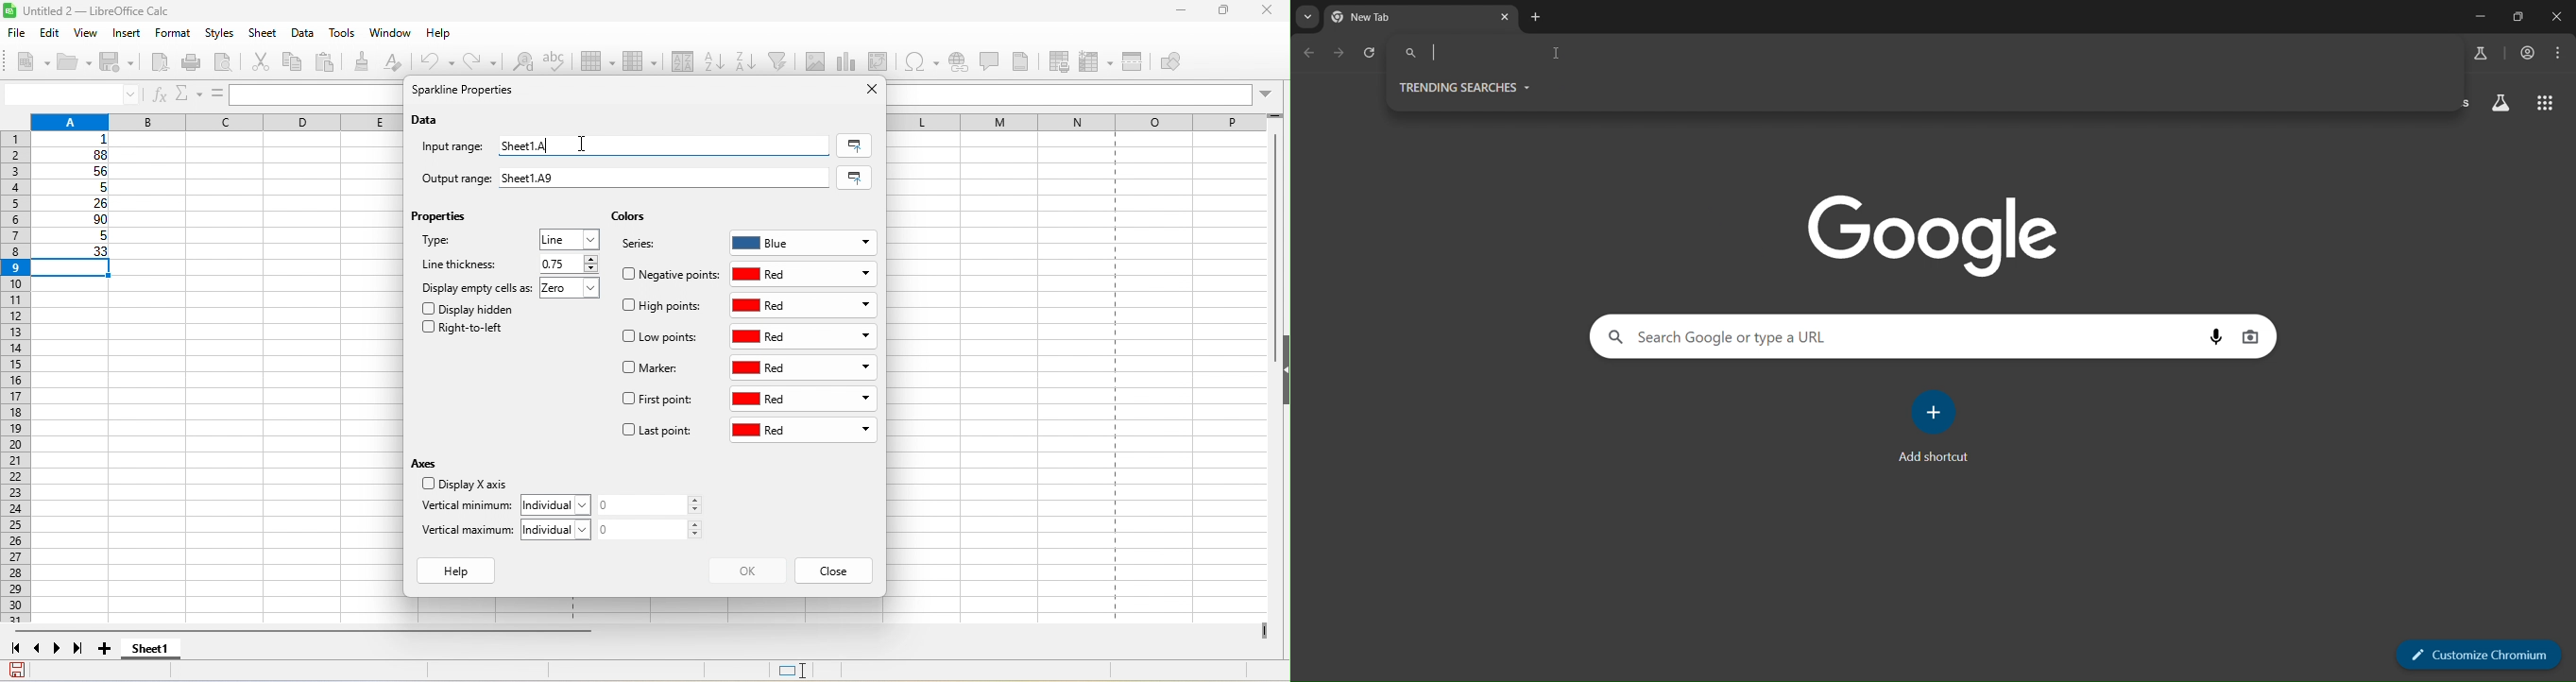 This screenshot has height=700, width=2576. What do you see at coordinates (714, 60) in the screenshot?
I see `sort ascending` at bounding box center [714, 60].